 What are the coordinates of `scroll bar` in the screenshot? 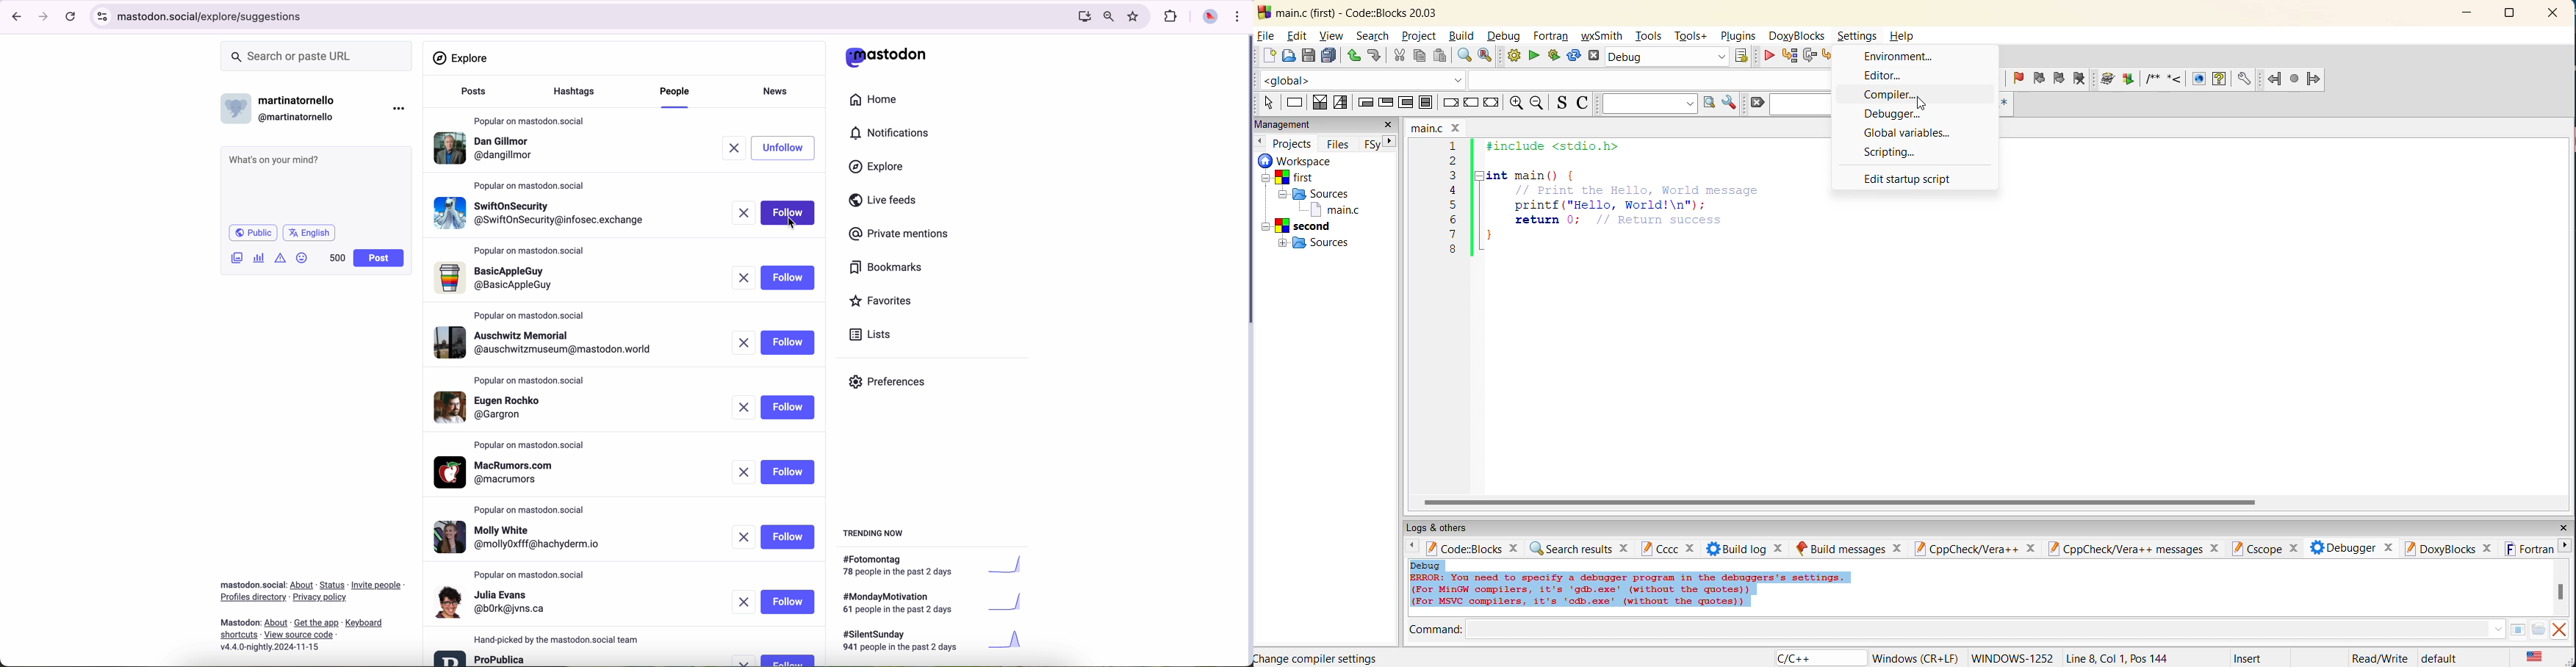 It's located at (1246, 182).